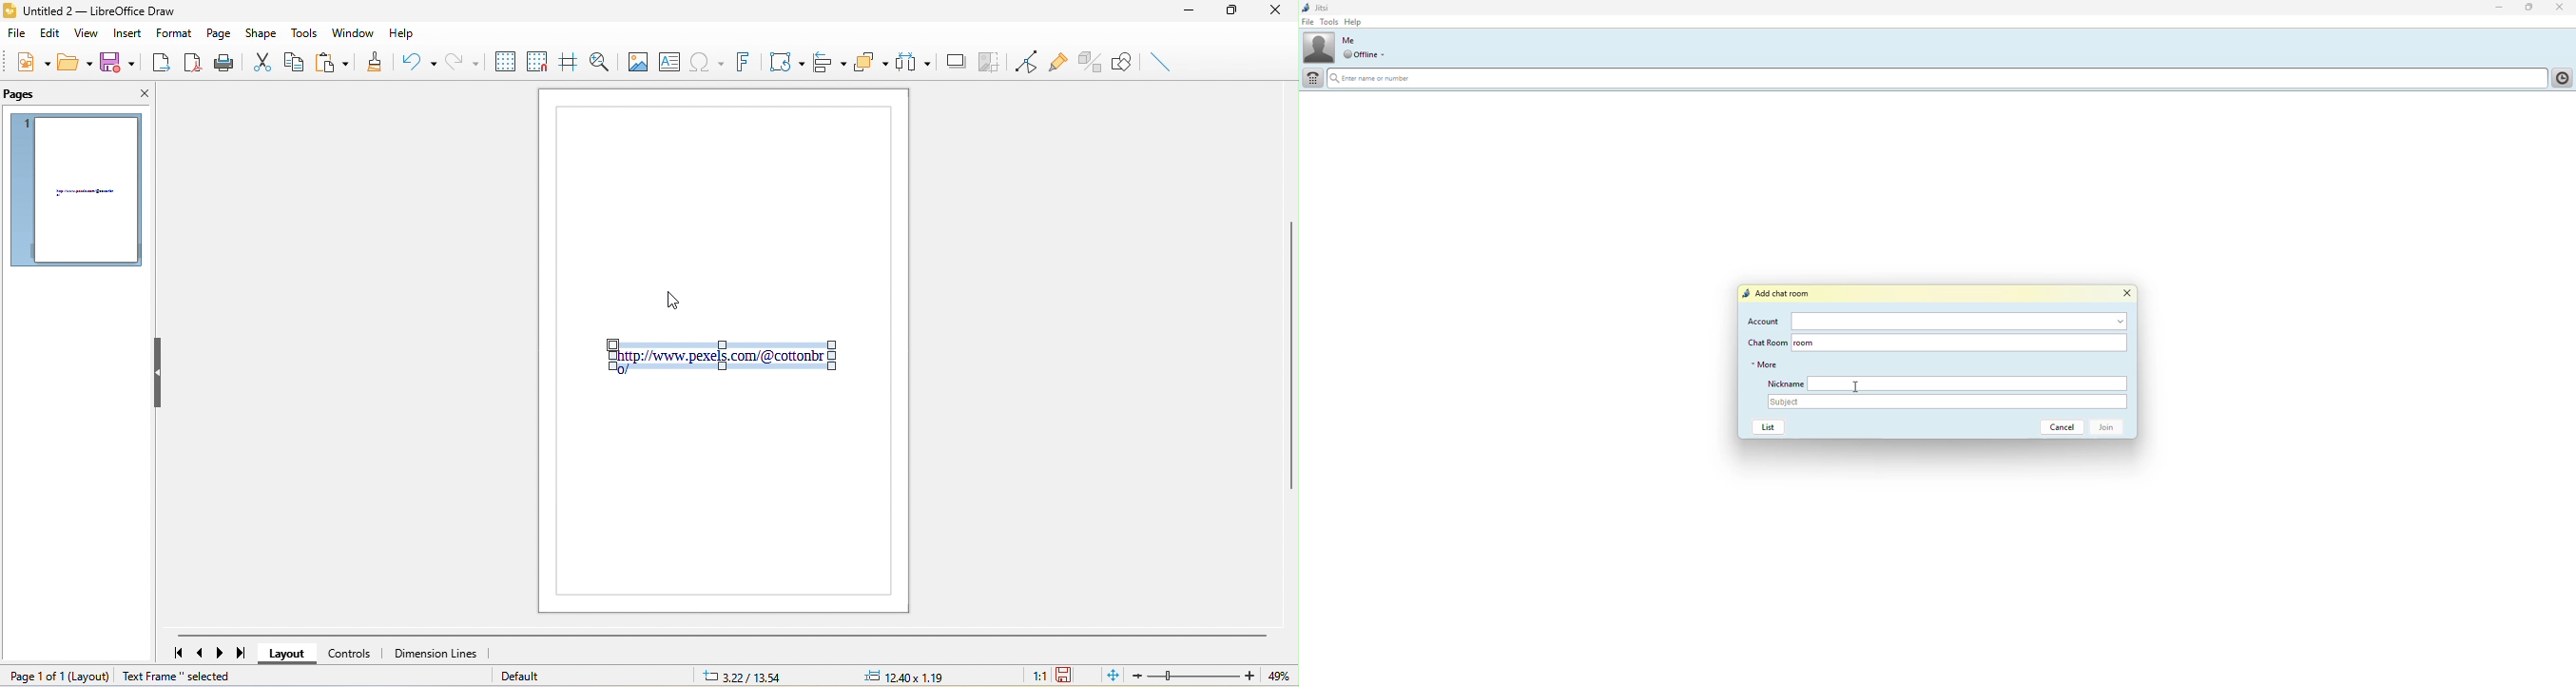 This screenshot has width=2576, height=700. What do you see at coordinates (225, 62) in the screenshot?
I see `print` at bounding box center [225, 62].